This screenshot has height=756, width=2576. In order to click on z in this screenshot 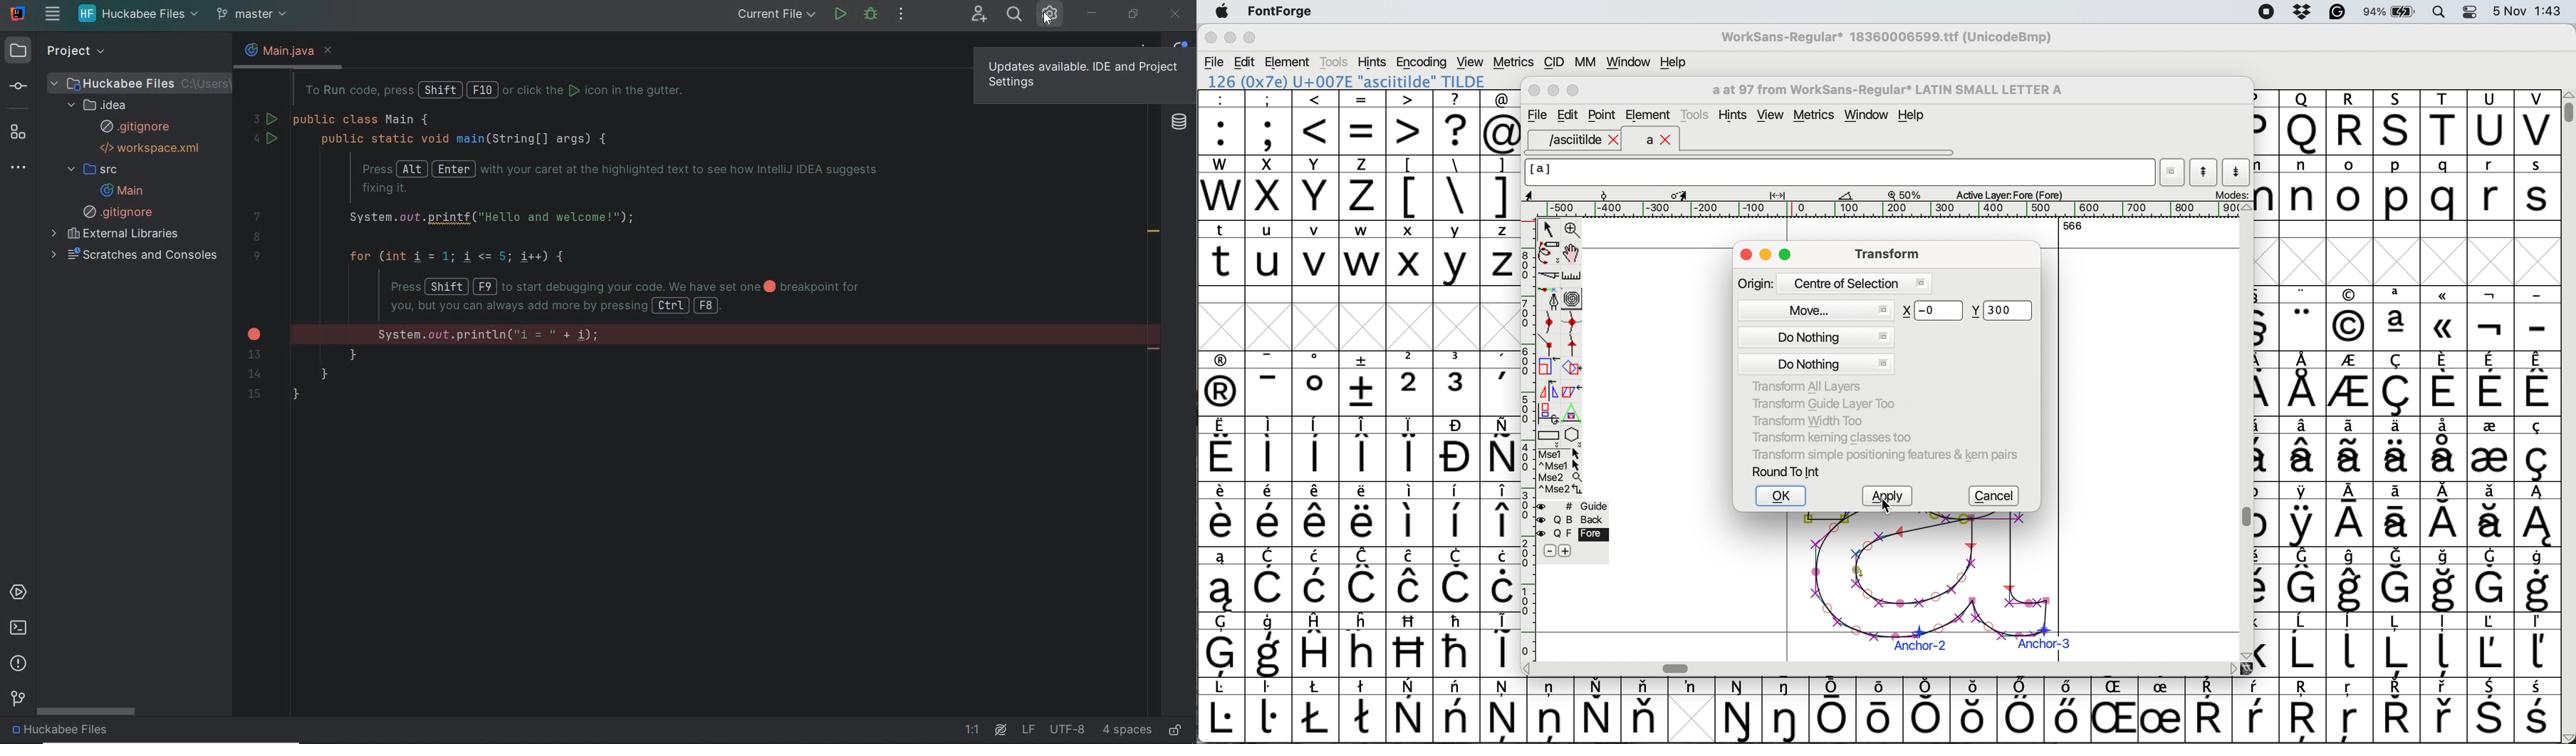, I will do `click(1501, 252)`.